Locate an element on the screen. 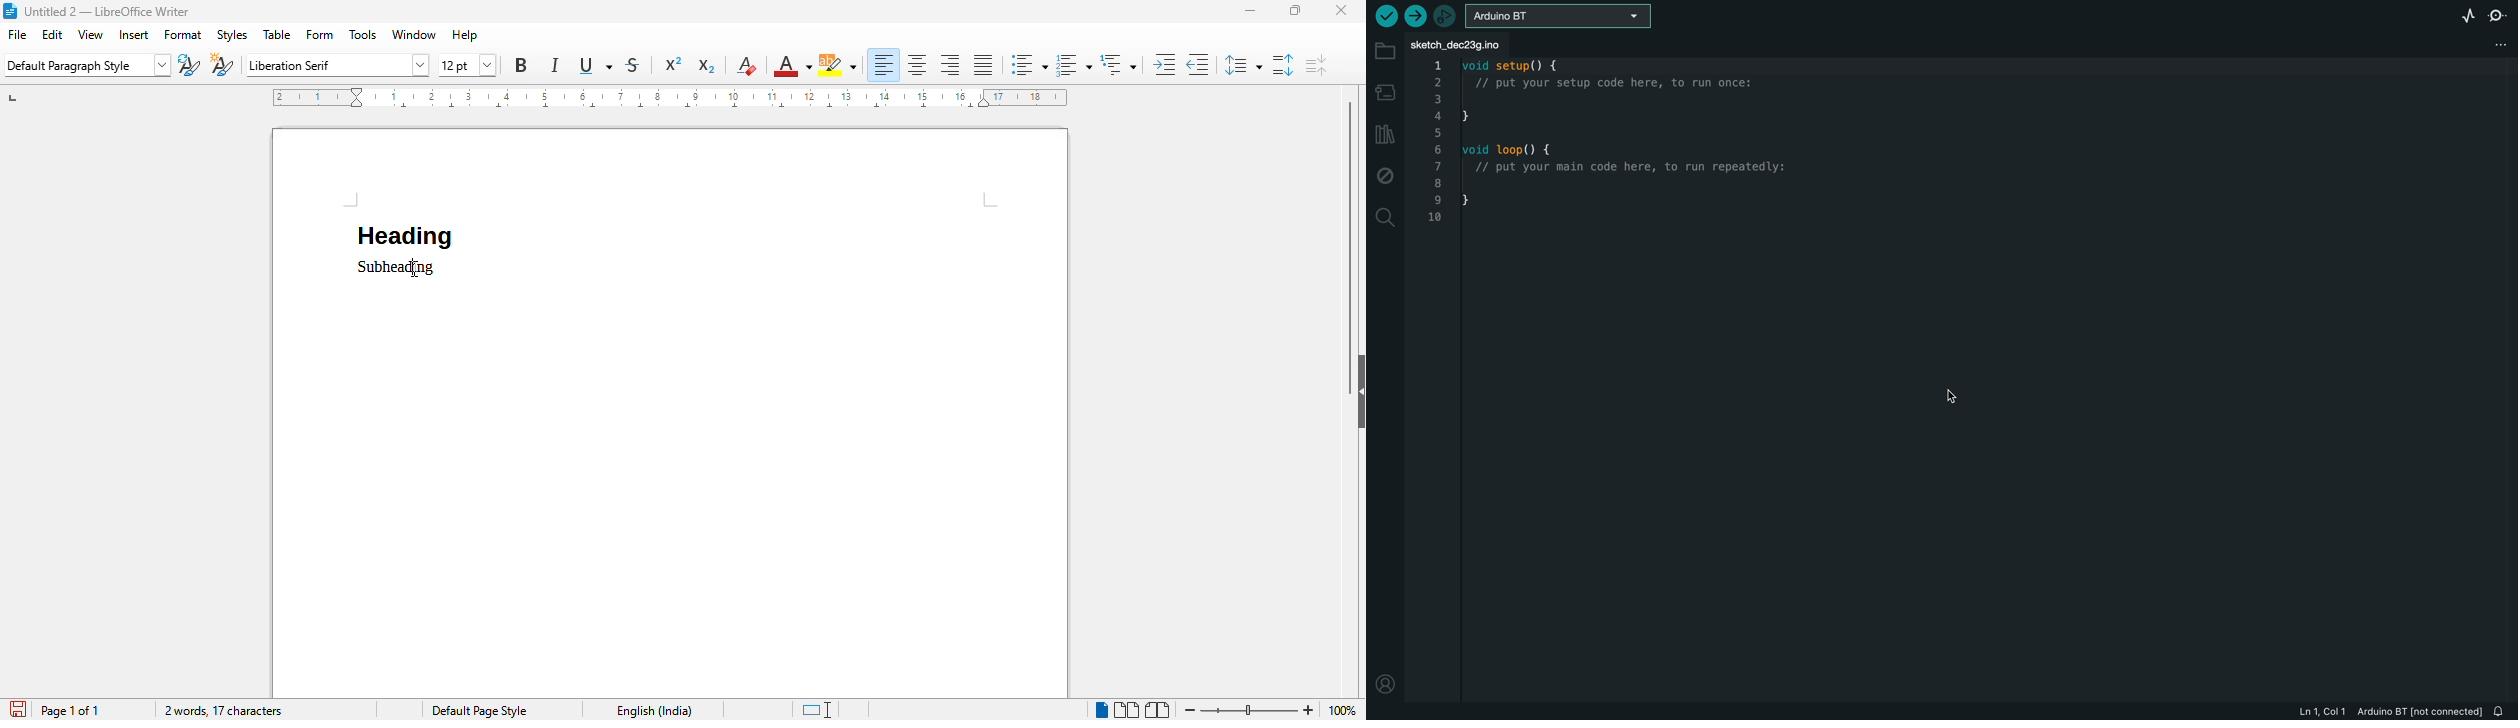  tools is located at coordinates (363, 35).